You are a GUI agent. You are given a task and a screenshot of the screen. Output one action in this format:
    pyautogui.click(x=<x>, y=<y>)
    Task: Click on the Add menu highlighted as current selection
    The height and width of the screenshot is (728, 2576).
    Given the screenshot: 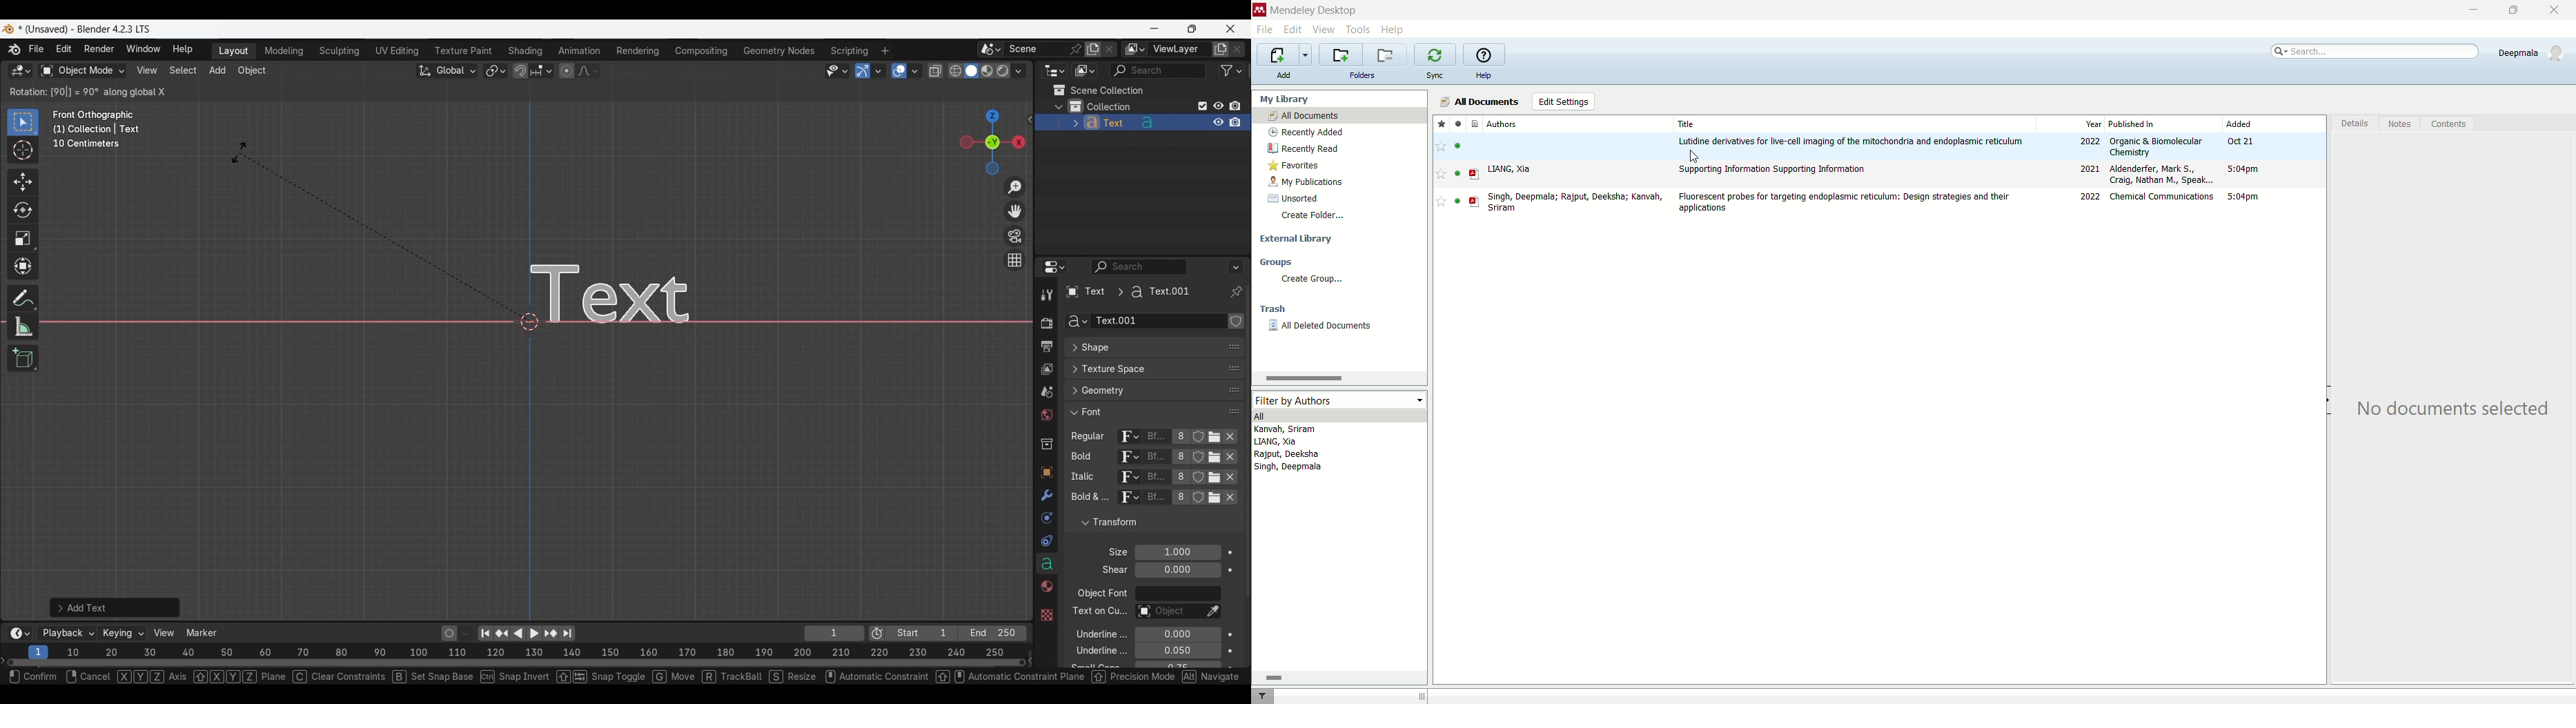 What is the action you would take?
    pyautogui.click(x=218, y=71)
    